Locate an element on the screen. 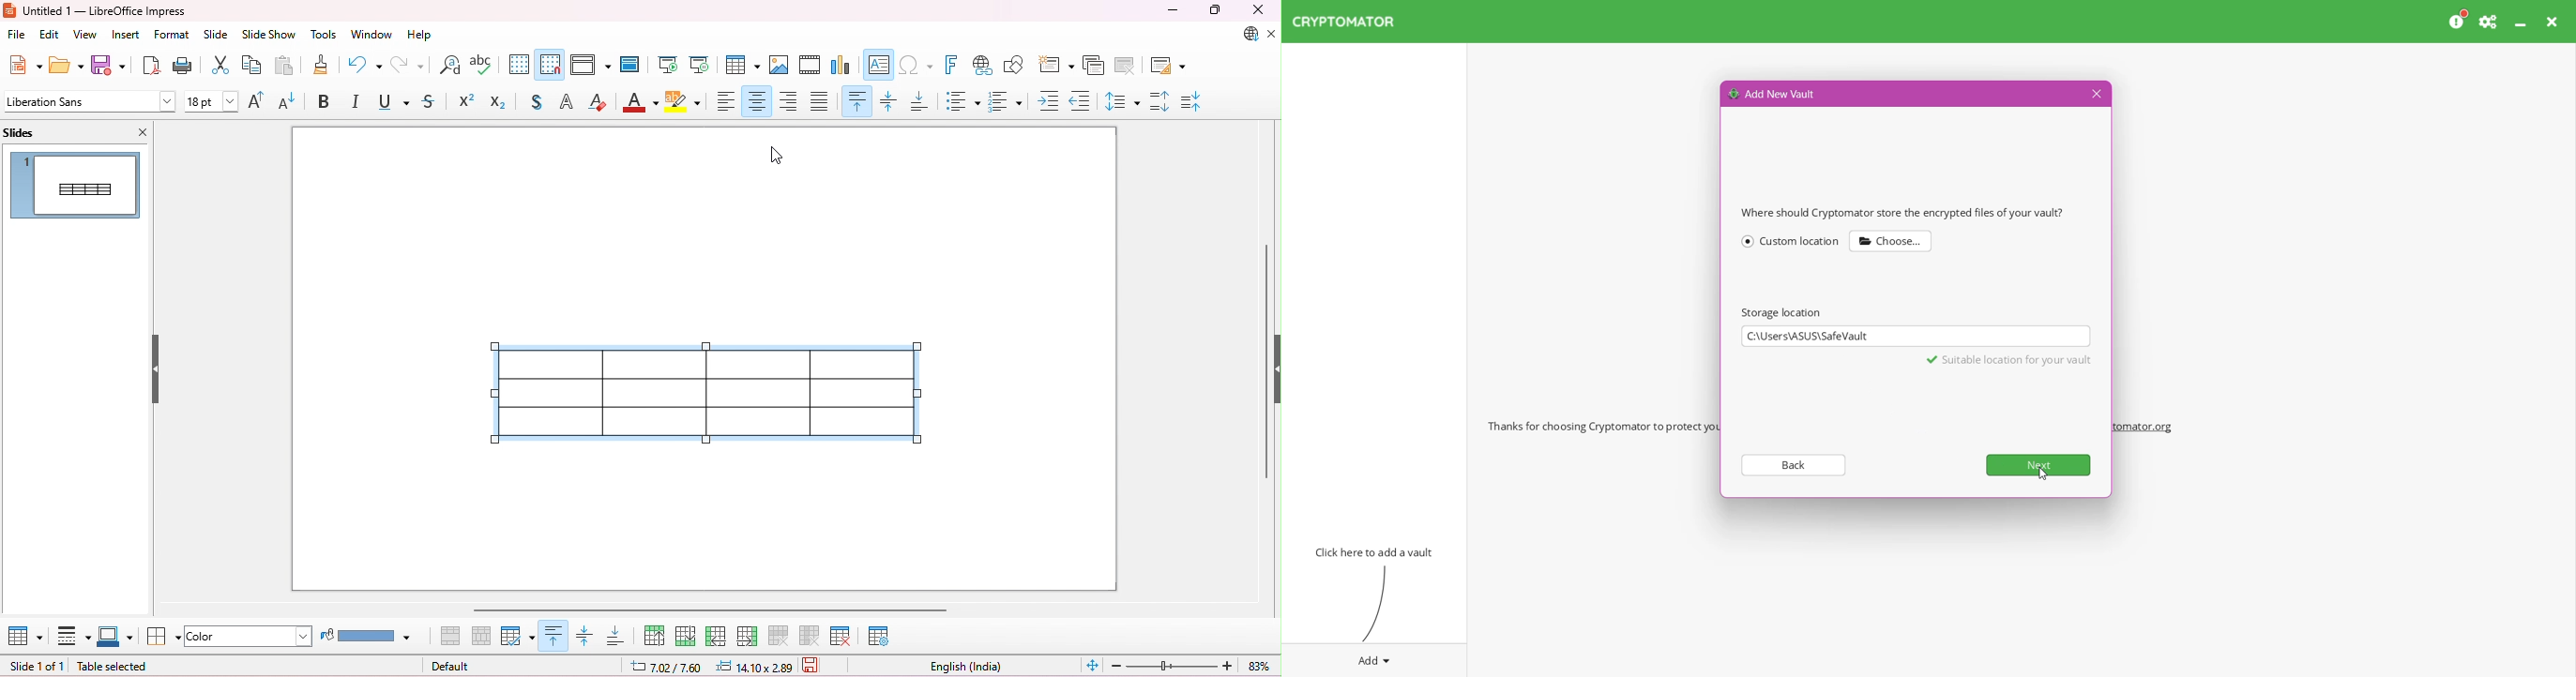  align right is located at coordinates (790, 101).